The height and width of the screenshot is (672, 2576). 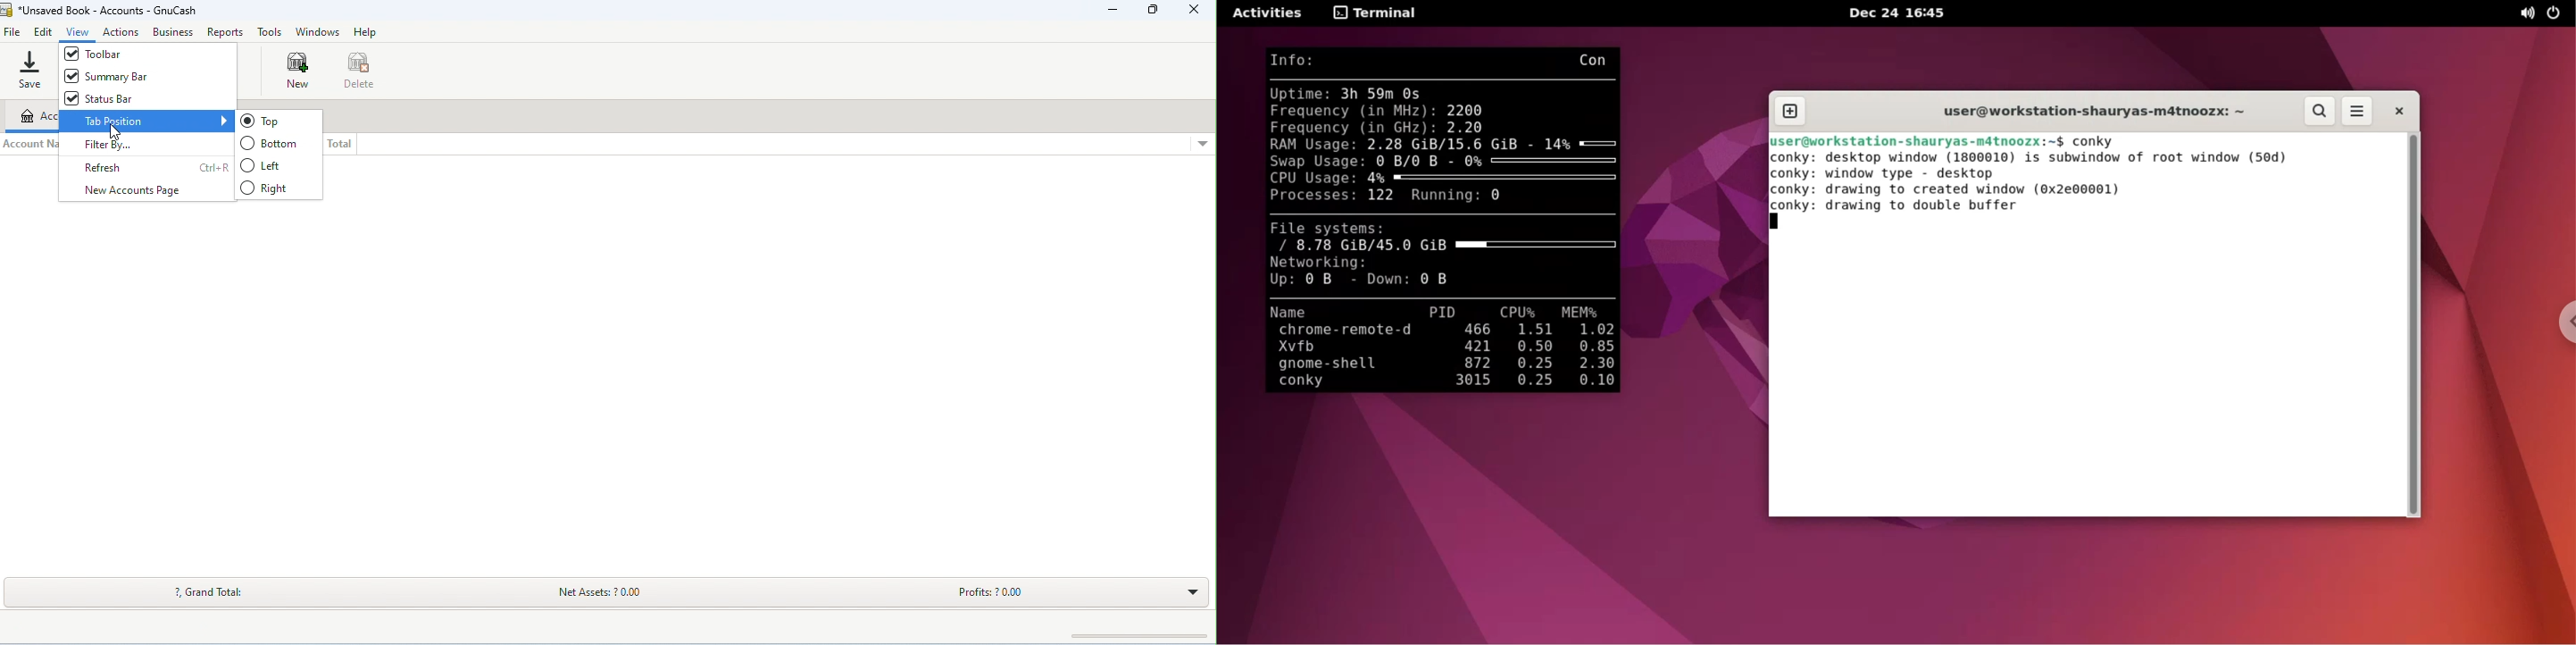 What do you see at coordinates (271, 32) in the screenshot?
I see `tools` at bounding box center [271, 32].